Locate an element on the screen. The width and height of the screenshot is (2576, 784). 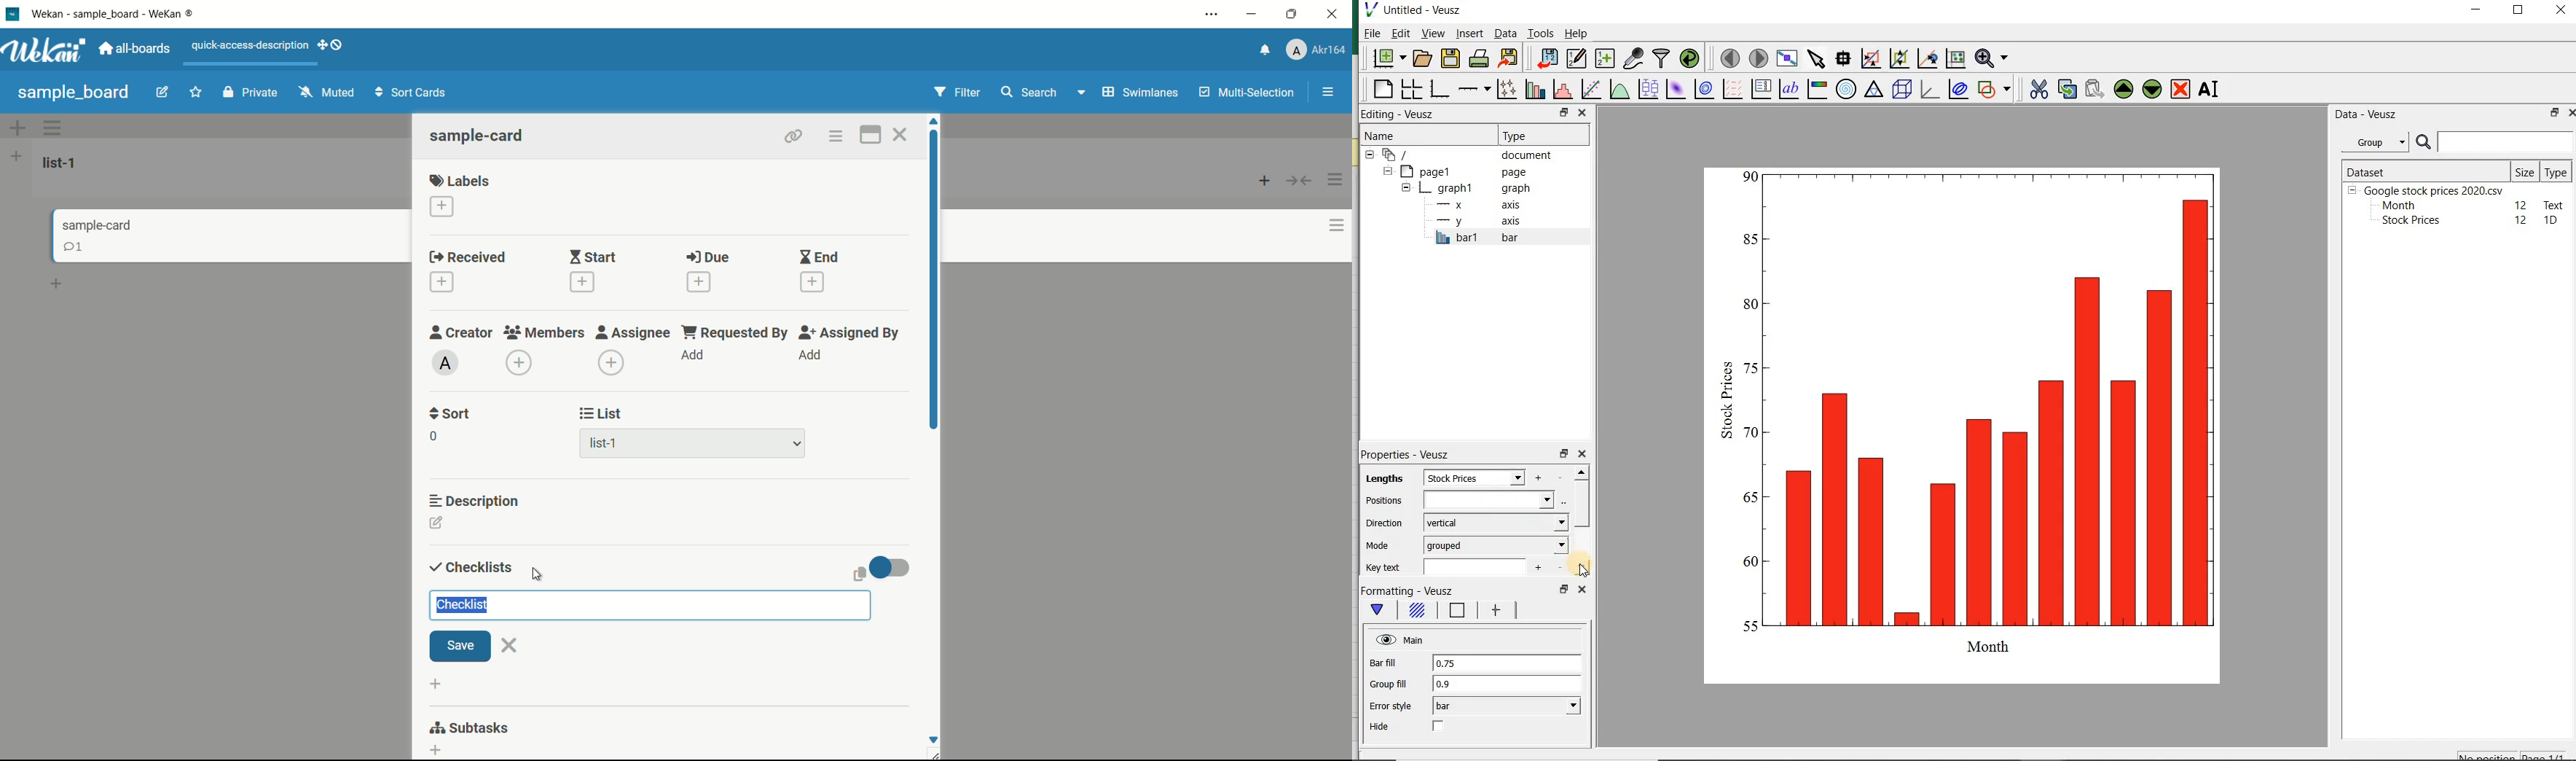
blank page is located at coordinates (1382, 91).